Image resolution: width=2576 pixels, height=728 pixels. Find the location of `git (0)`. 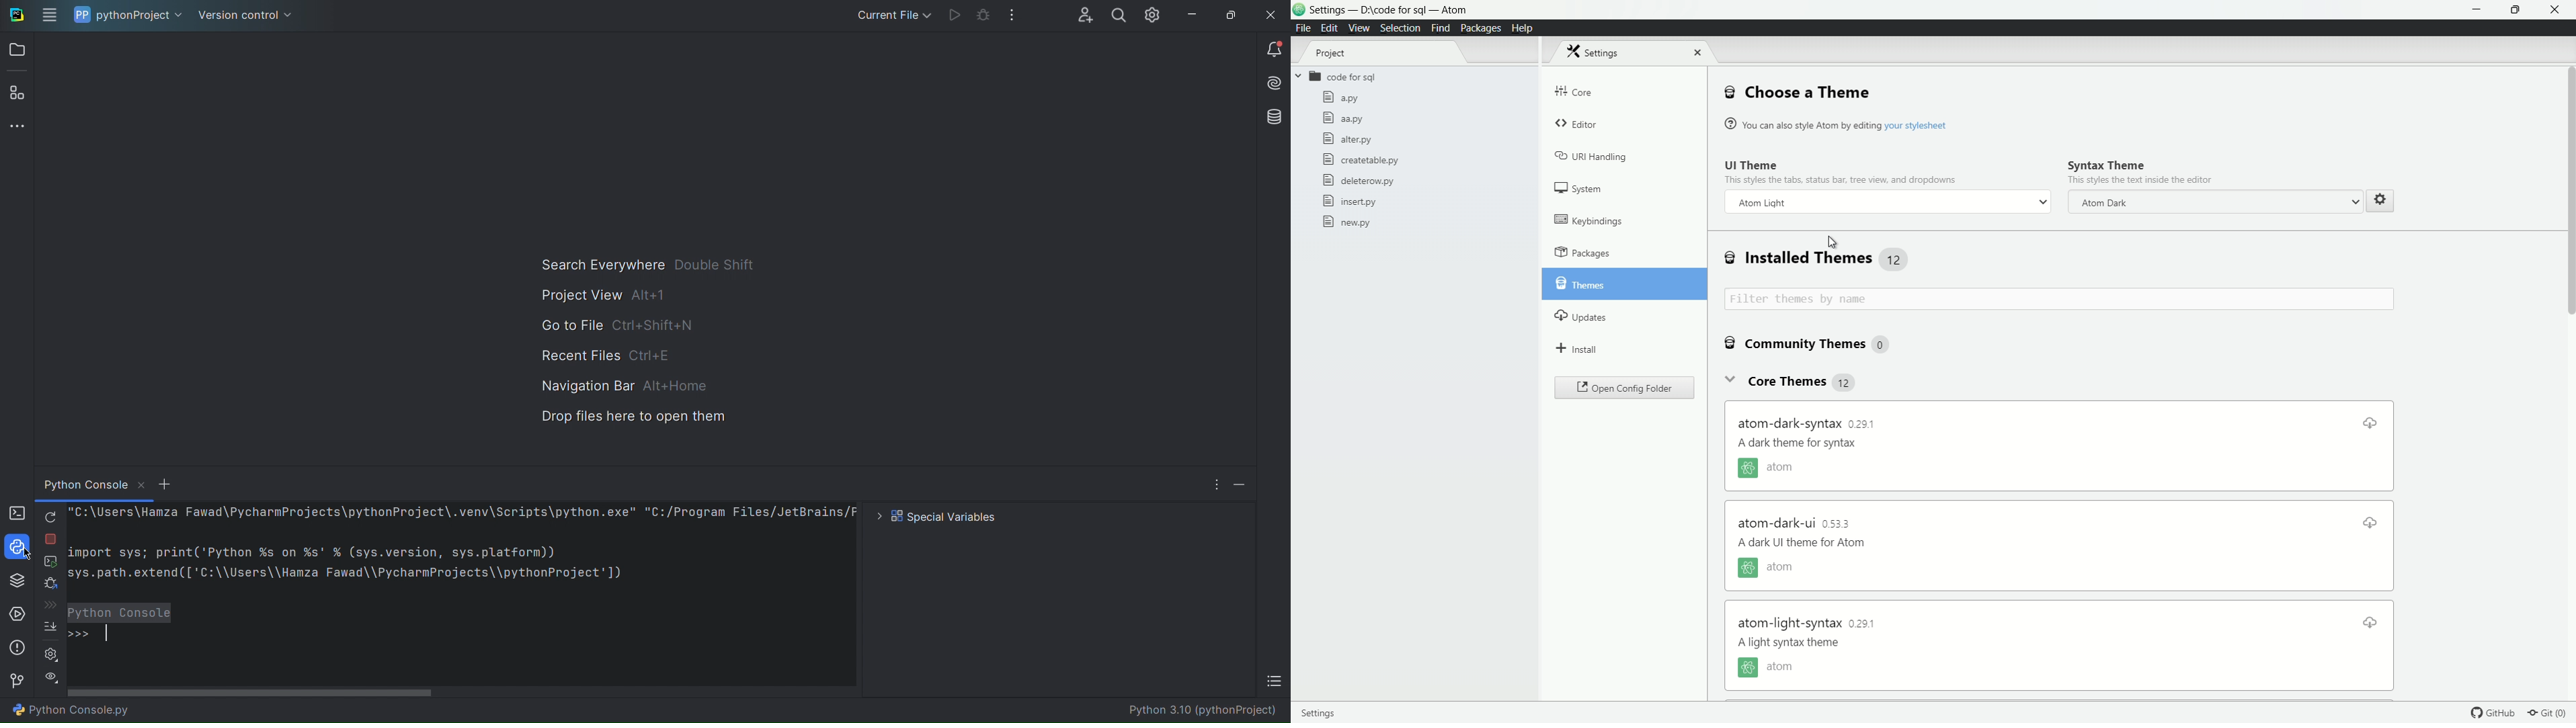

git (0) is located at coordinates (2551, 714).